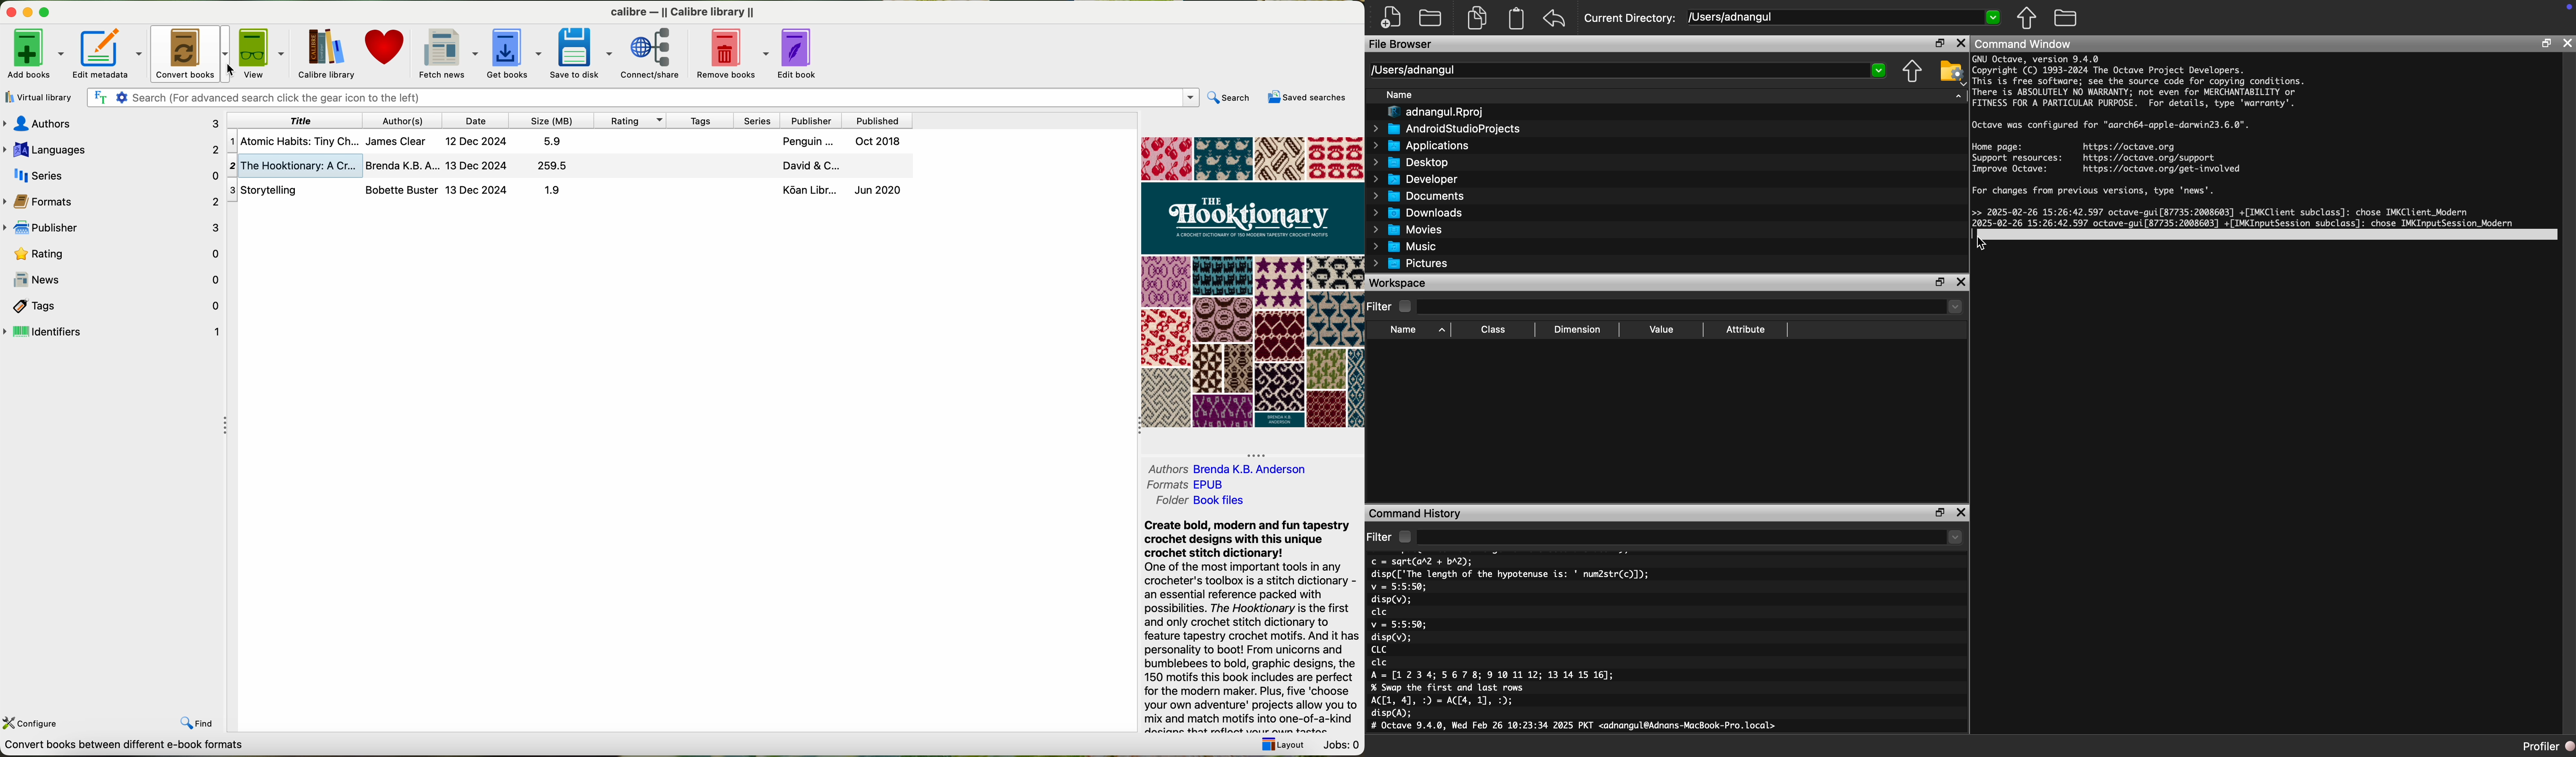  Describe the element at coordinates (228, 424) in the screenshot. I see `Options` at that location.